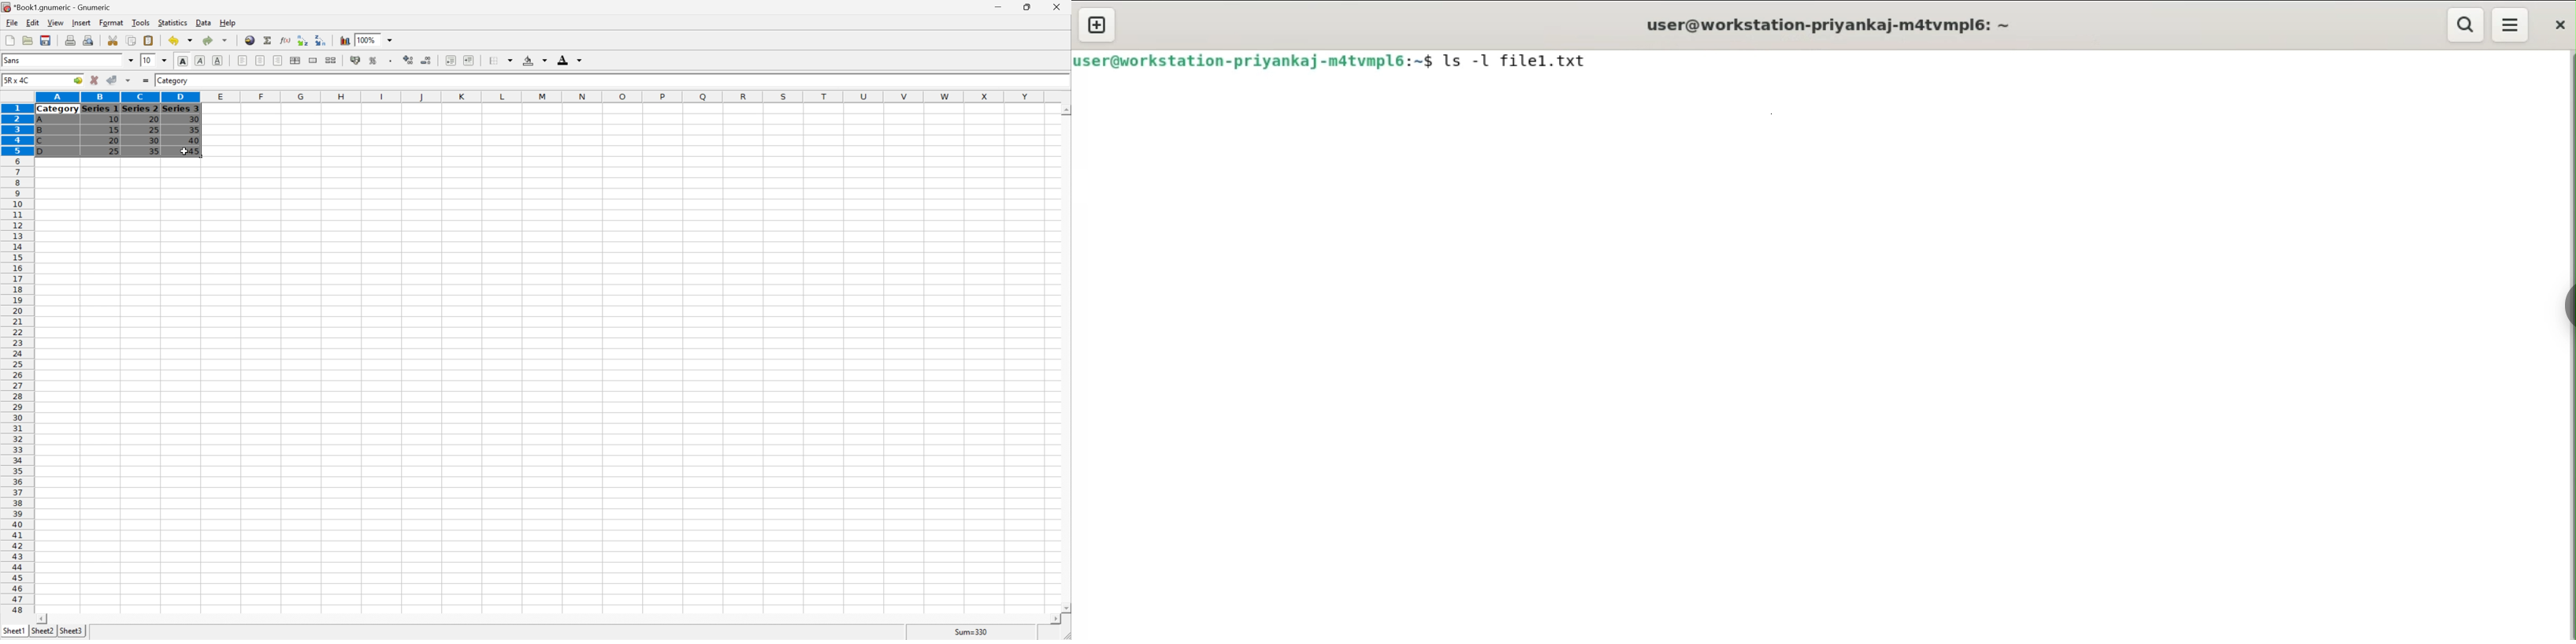 Image resolution: width=2576 pixels, height=644 pixels. Describe the element at coordinates (194, 139) in the screenshot. I see `40` at that location.